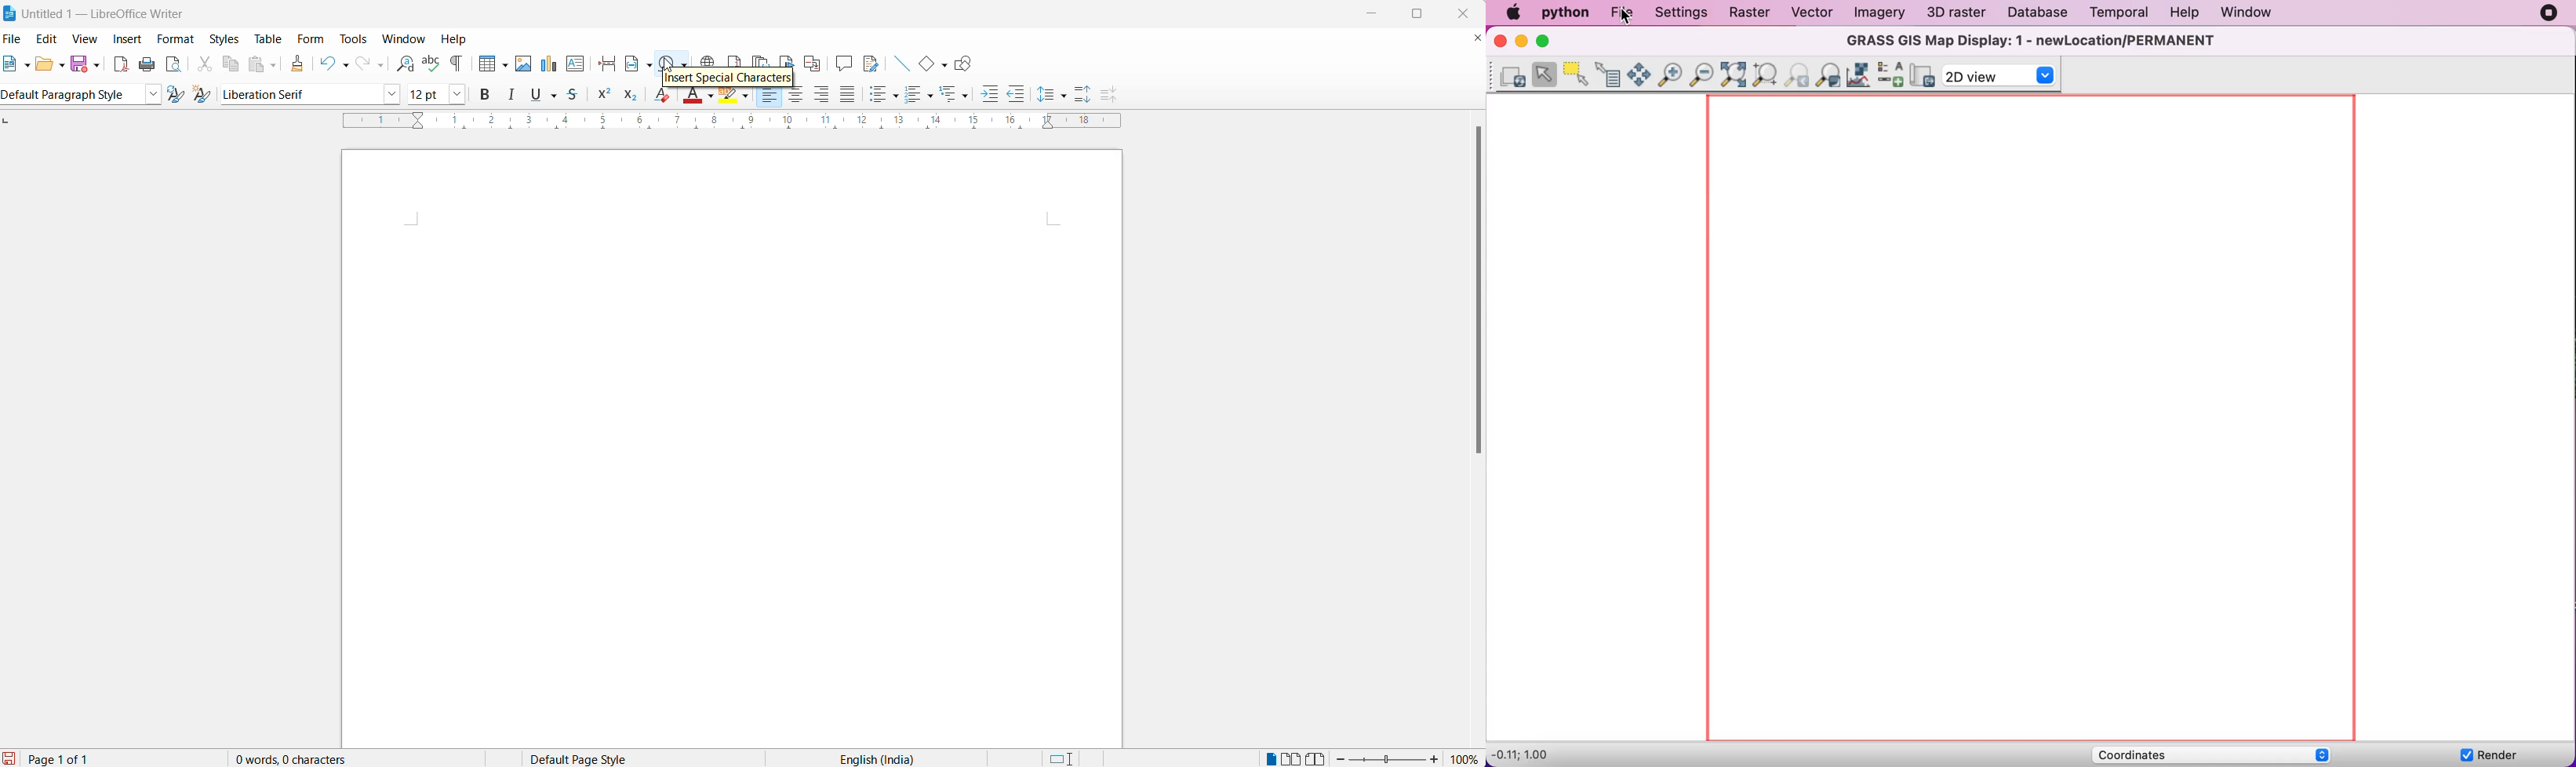  I want to click on paste options, so click(277, 64).